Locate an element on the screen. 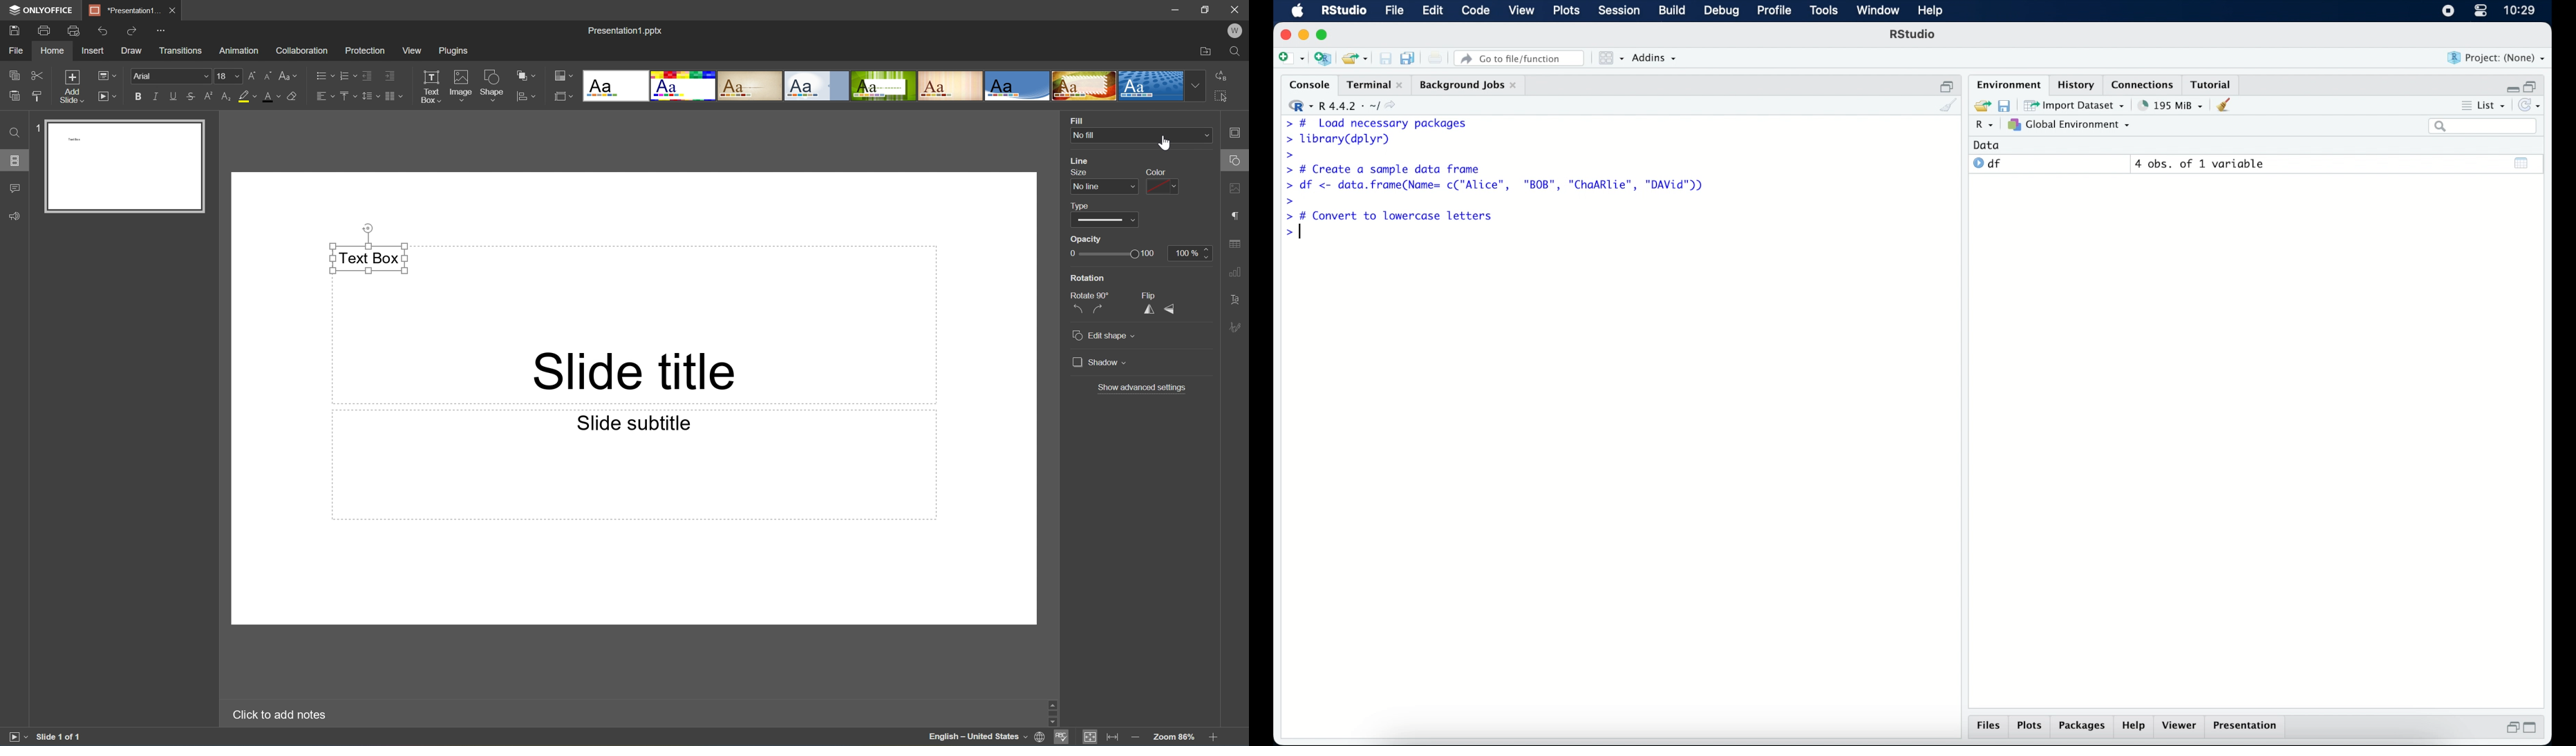 The height and width of the screenshot is (756, 2576). *Presentation1... is located at coordinates (124, 11).